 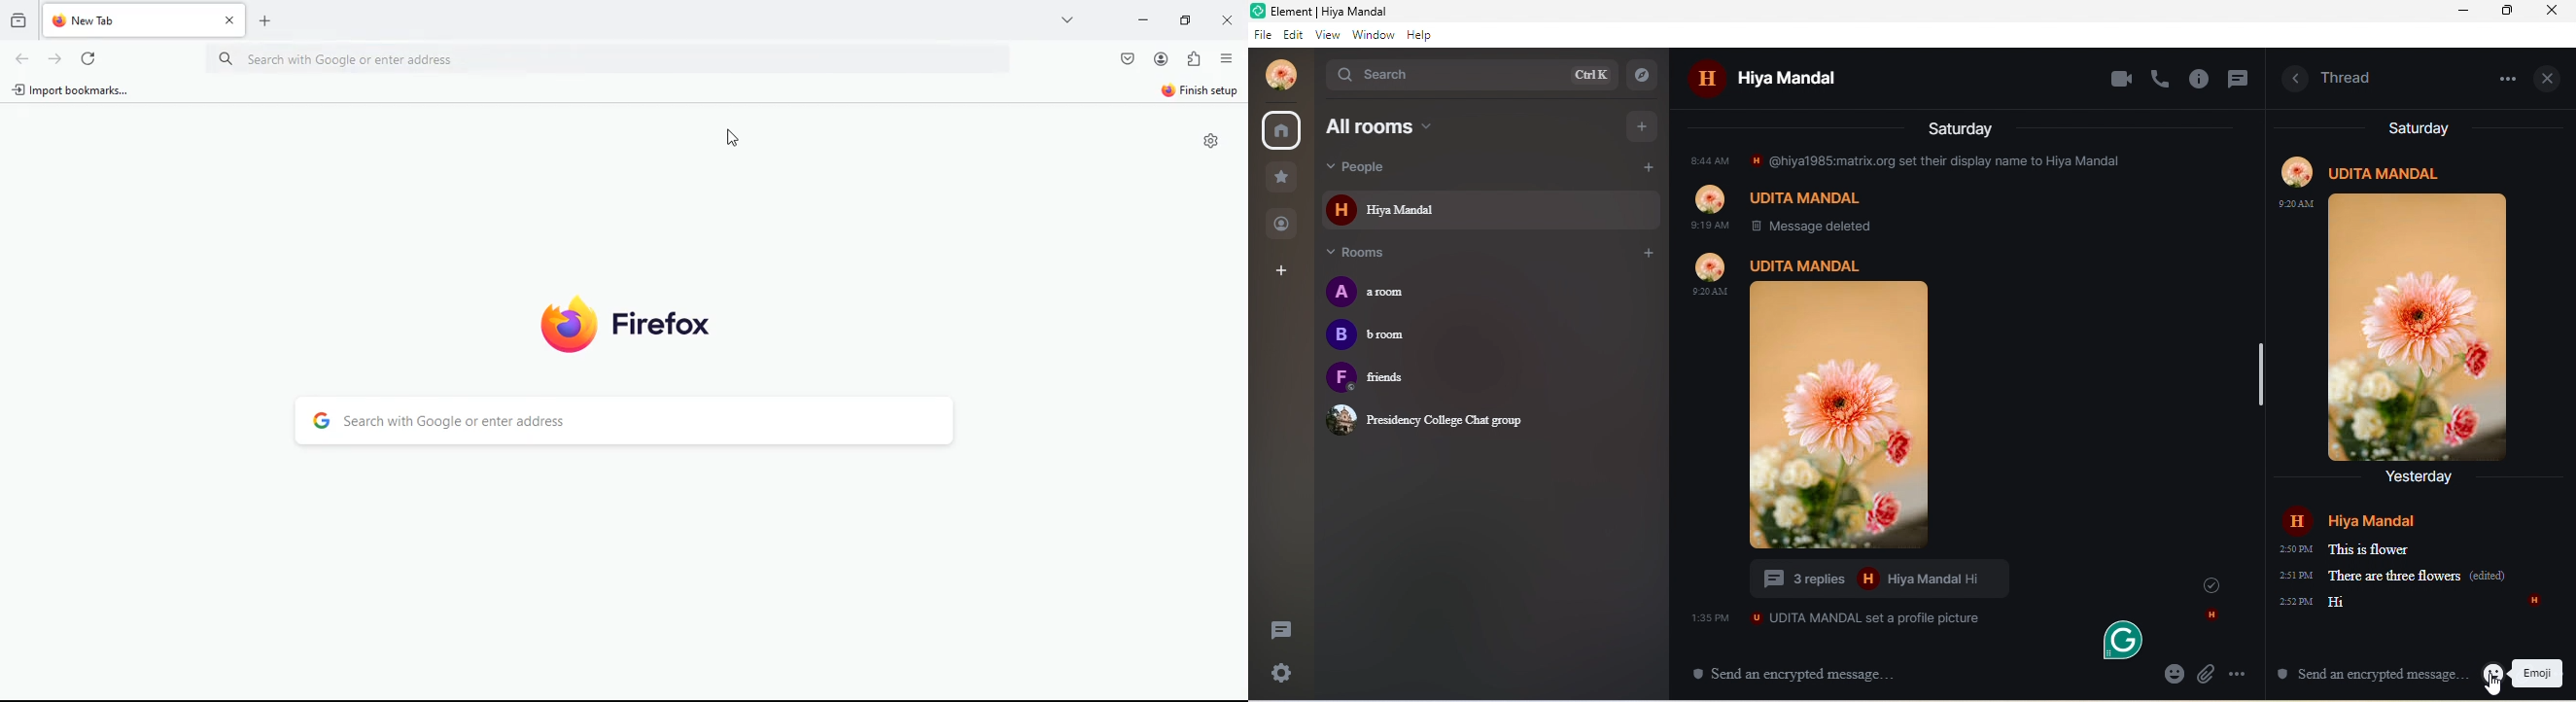 What do you see at coordinates (1372, 291) in the screenshot?
I see `a room` at bounding box center [1372, 291].